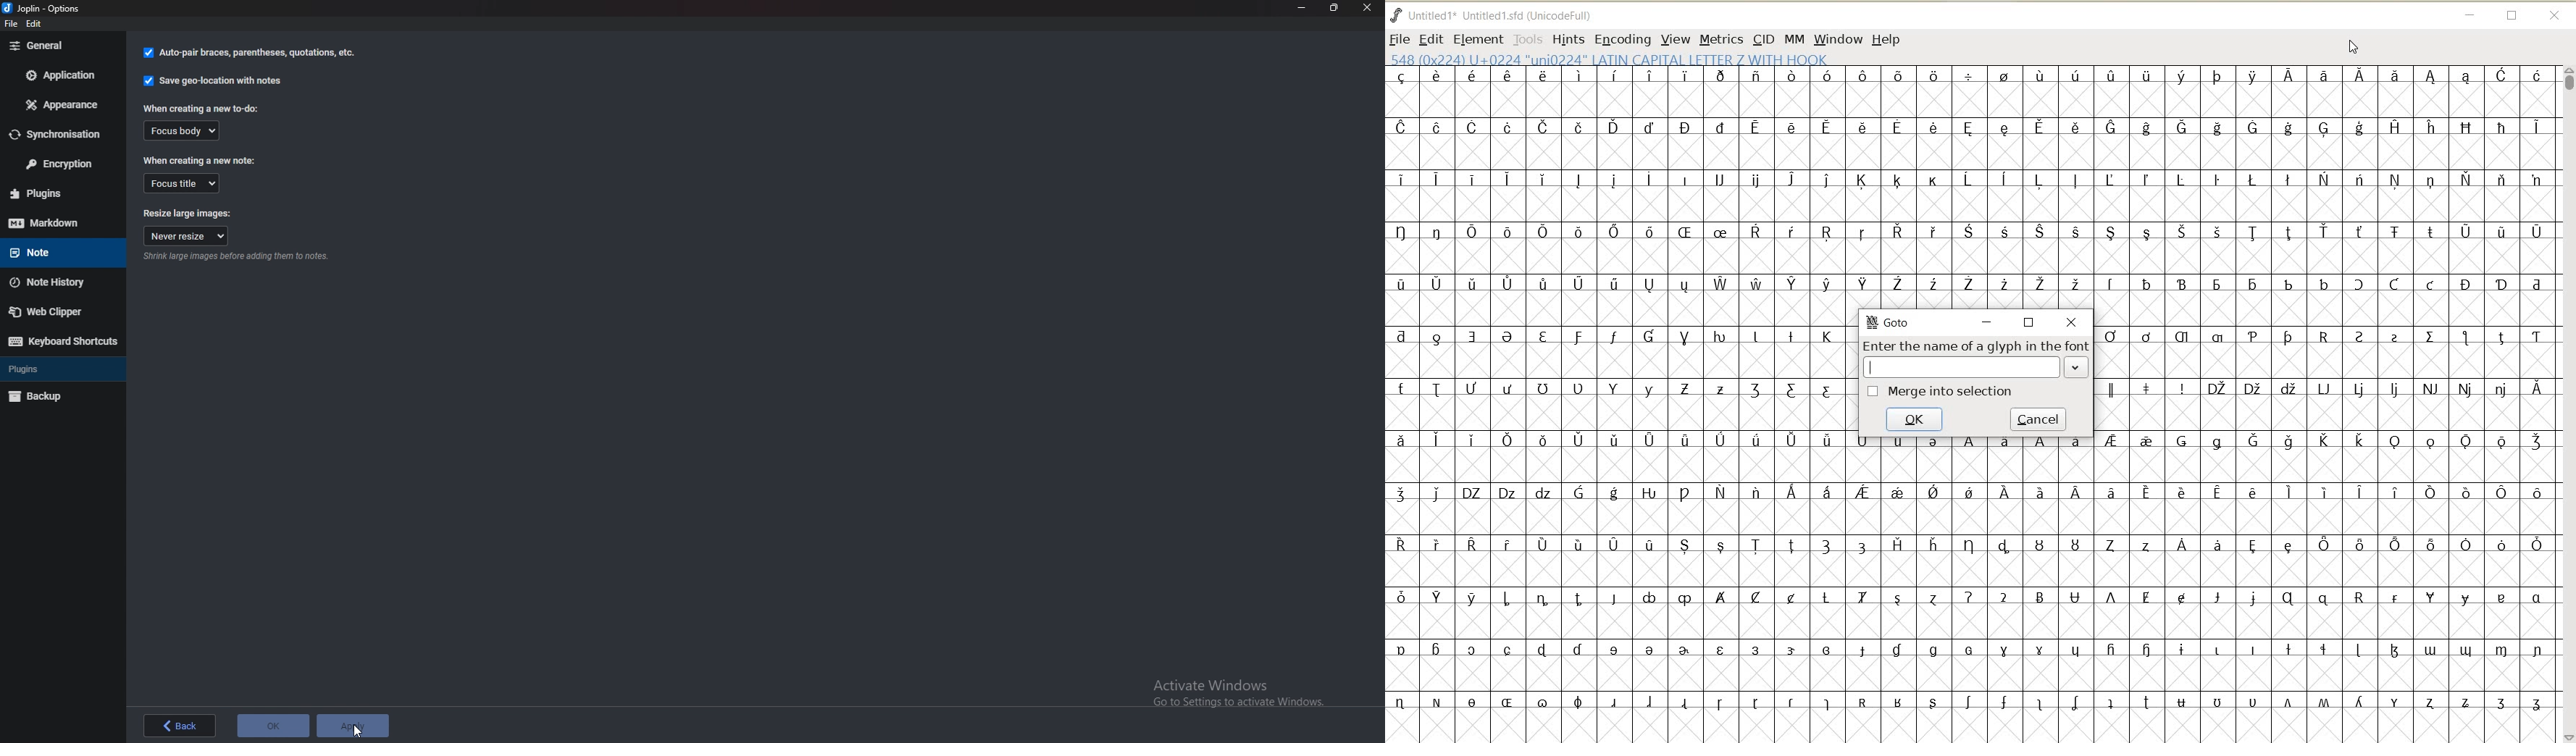 The image size is (2576, 756). What do you see at coordinates (186, 237) in the screenshot?
I see `Never resize` at bounding box center [186, 237].